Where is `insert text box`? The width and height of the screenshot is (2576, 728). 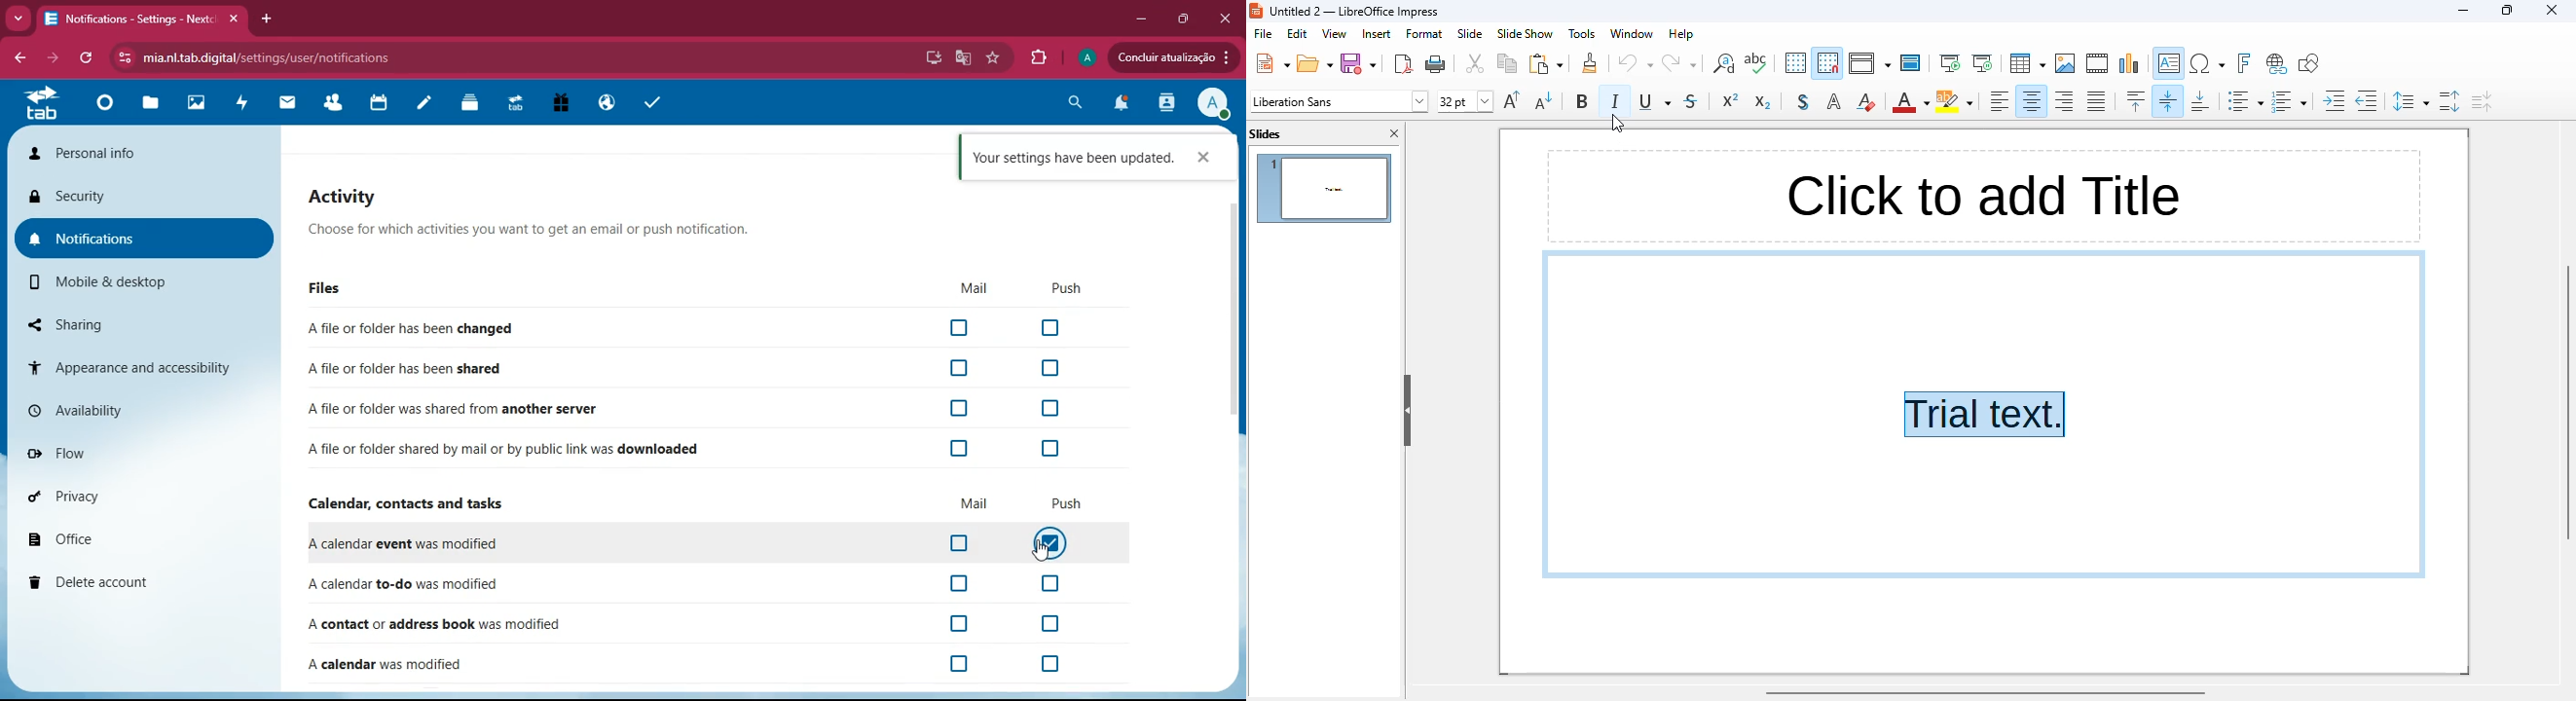
insert text box is located at coordinates (2170, 63).